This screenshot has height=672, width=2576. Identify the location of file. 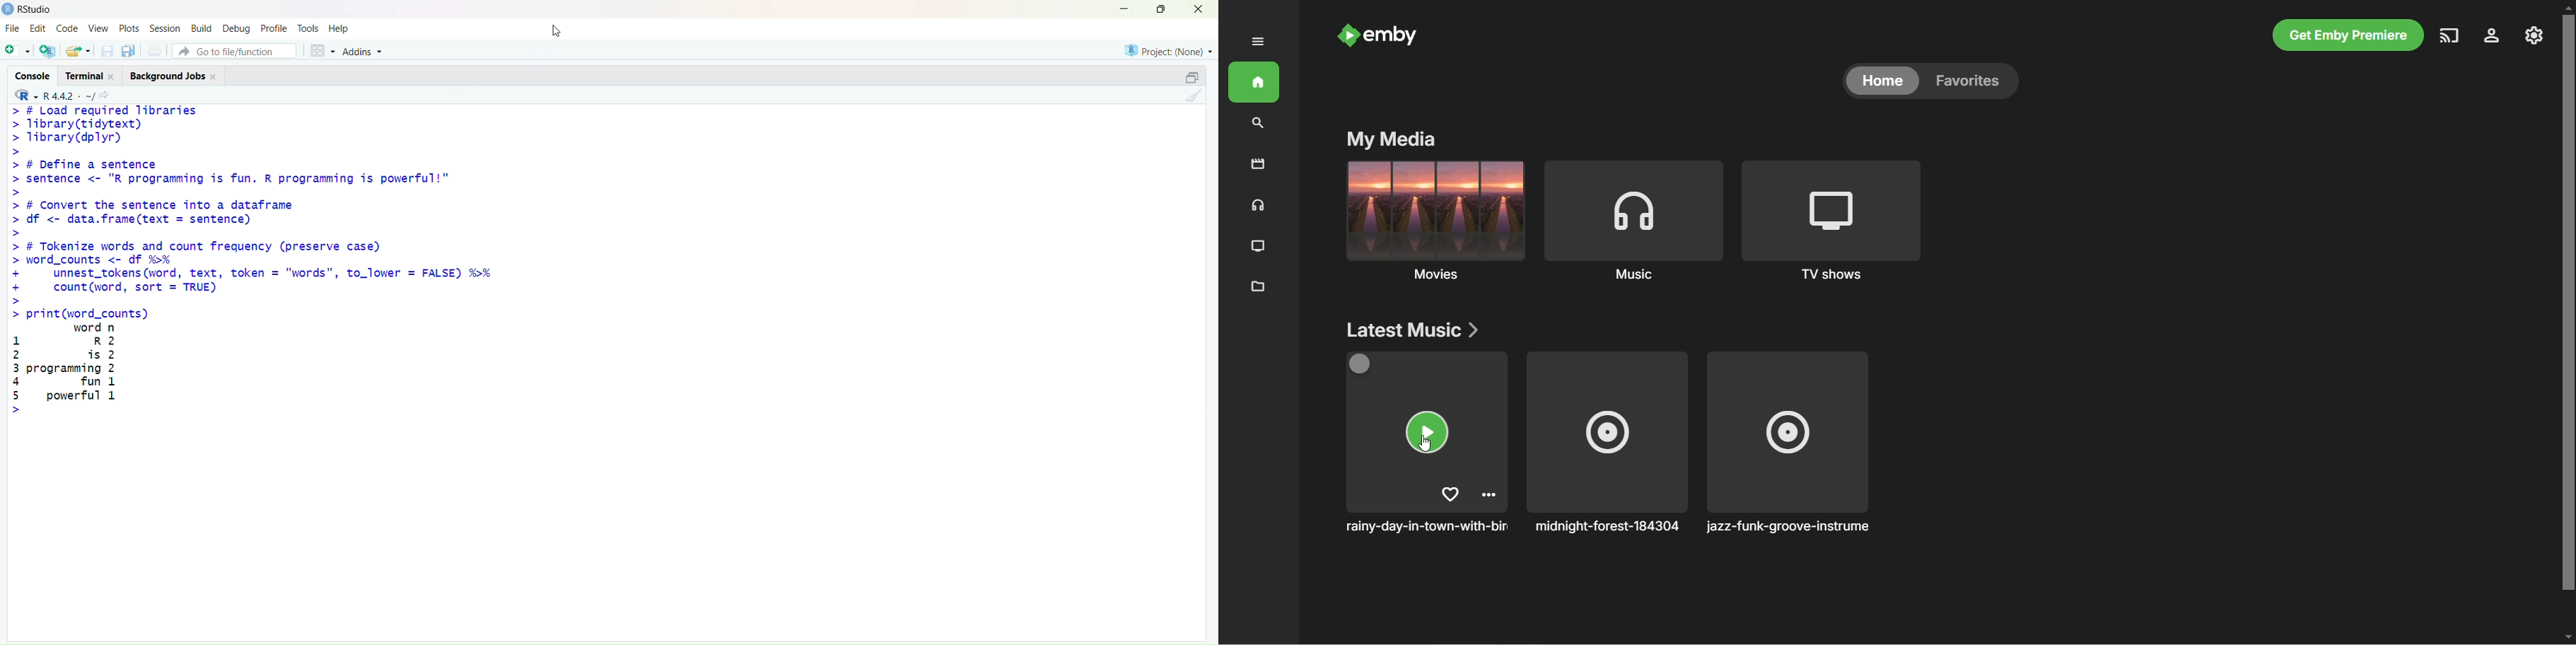
(14, 28).